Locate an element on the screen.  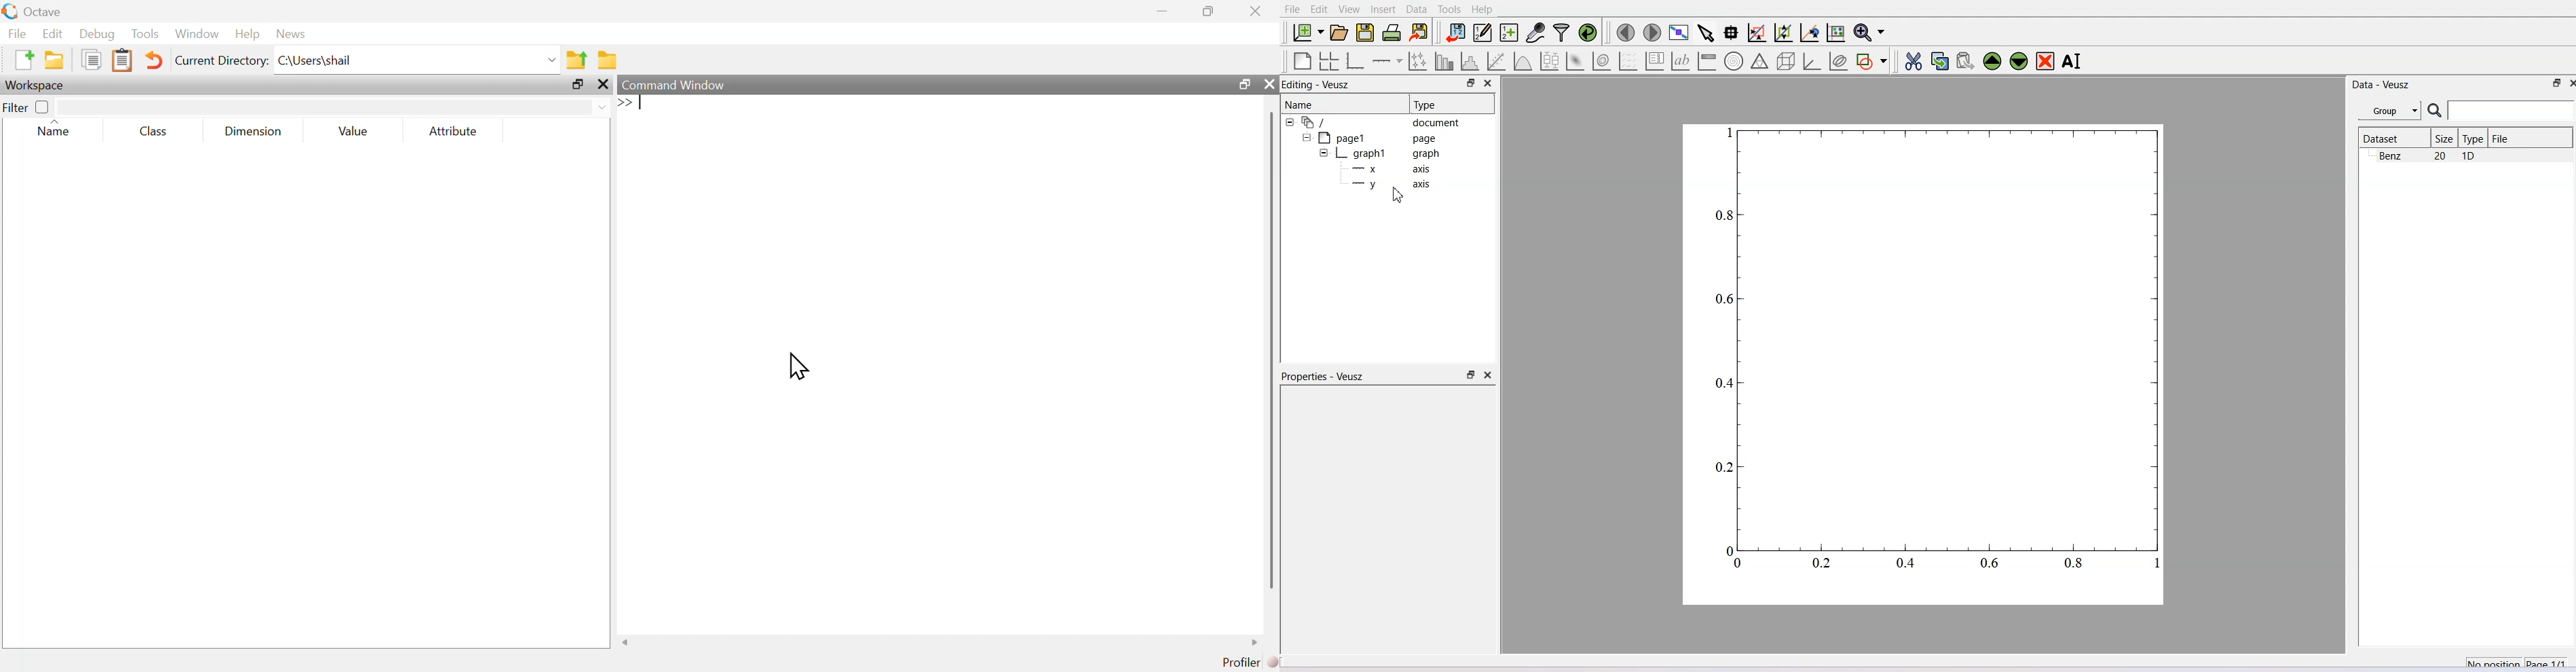
maximize is located at coordinates (1242, 83).